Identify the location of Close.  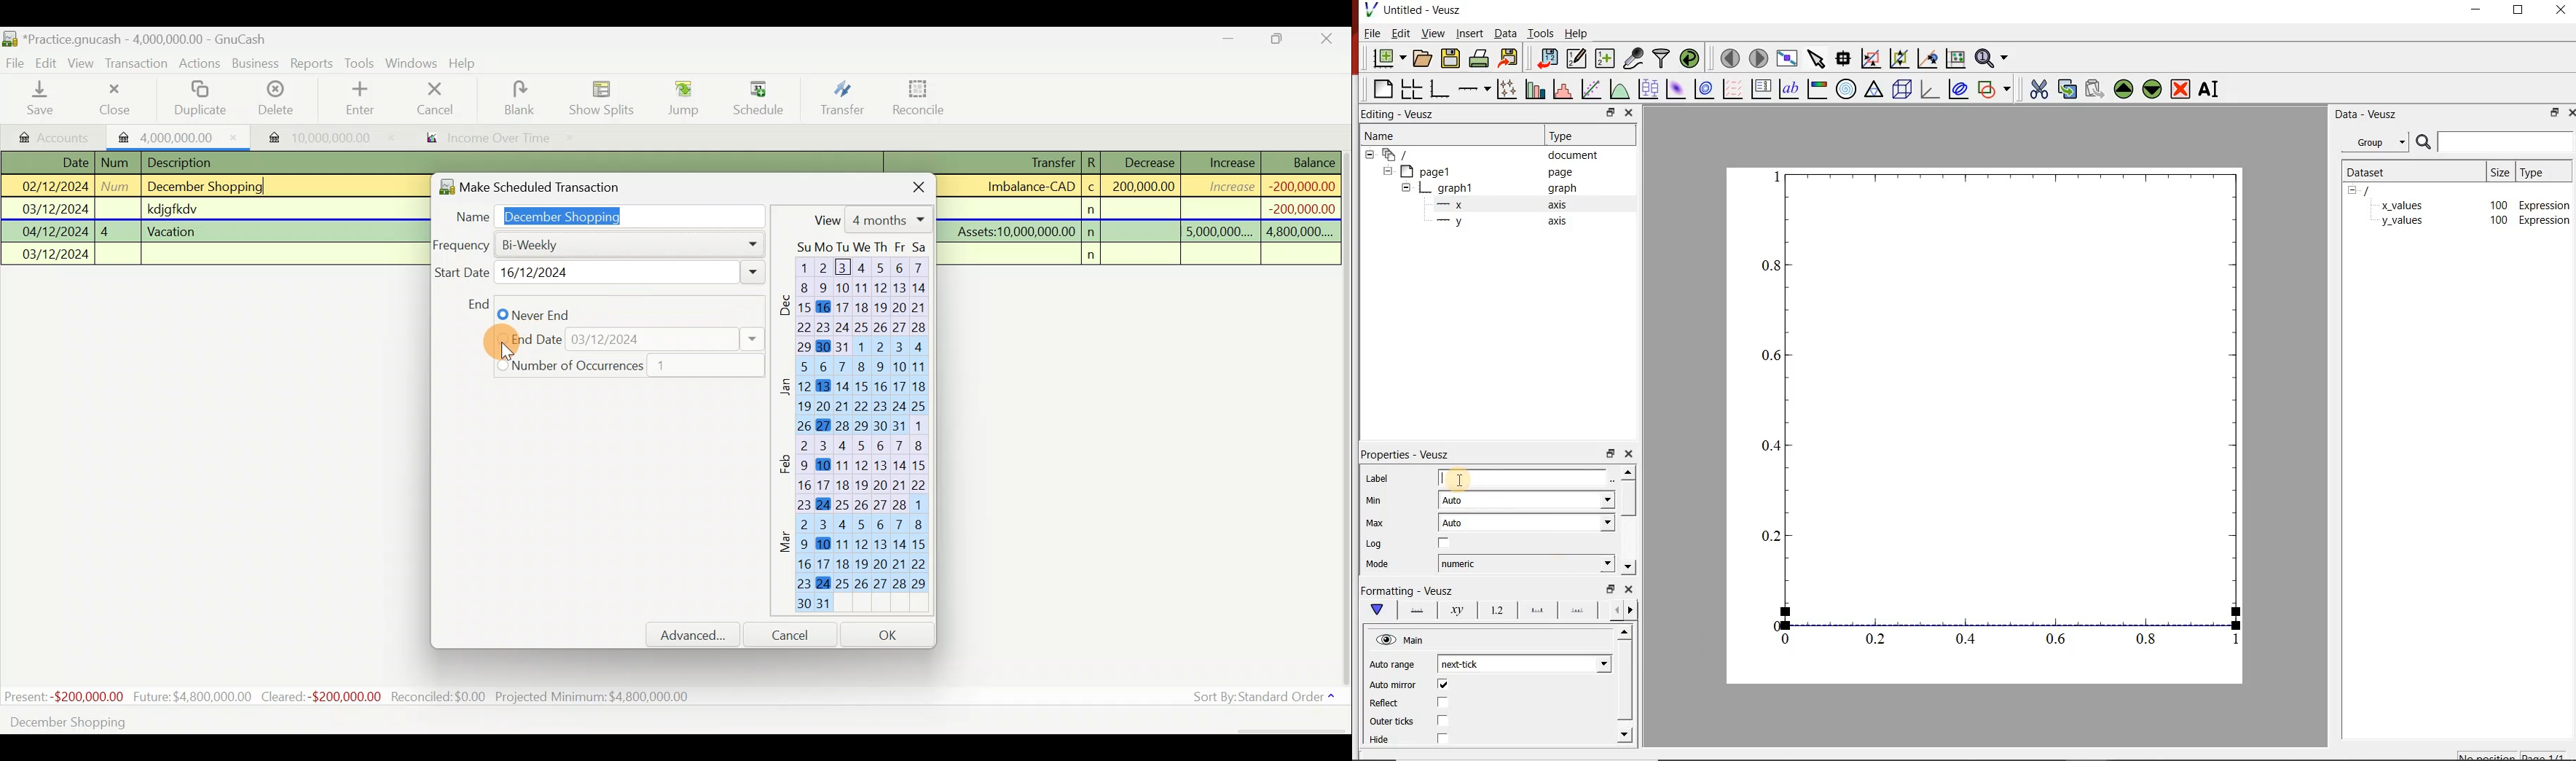
(1327, 41).